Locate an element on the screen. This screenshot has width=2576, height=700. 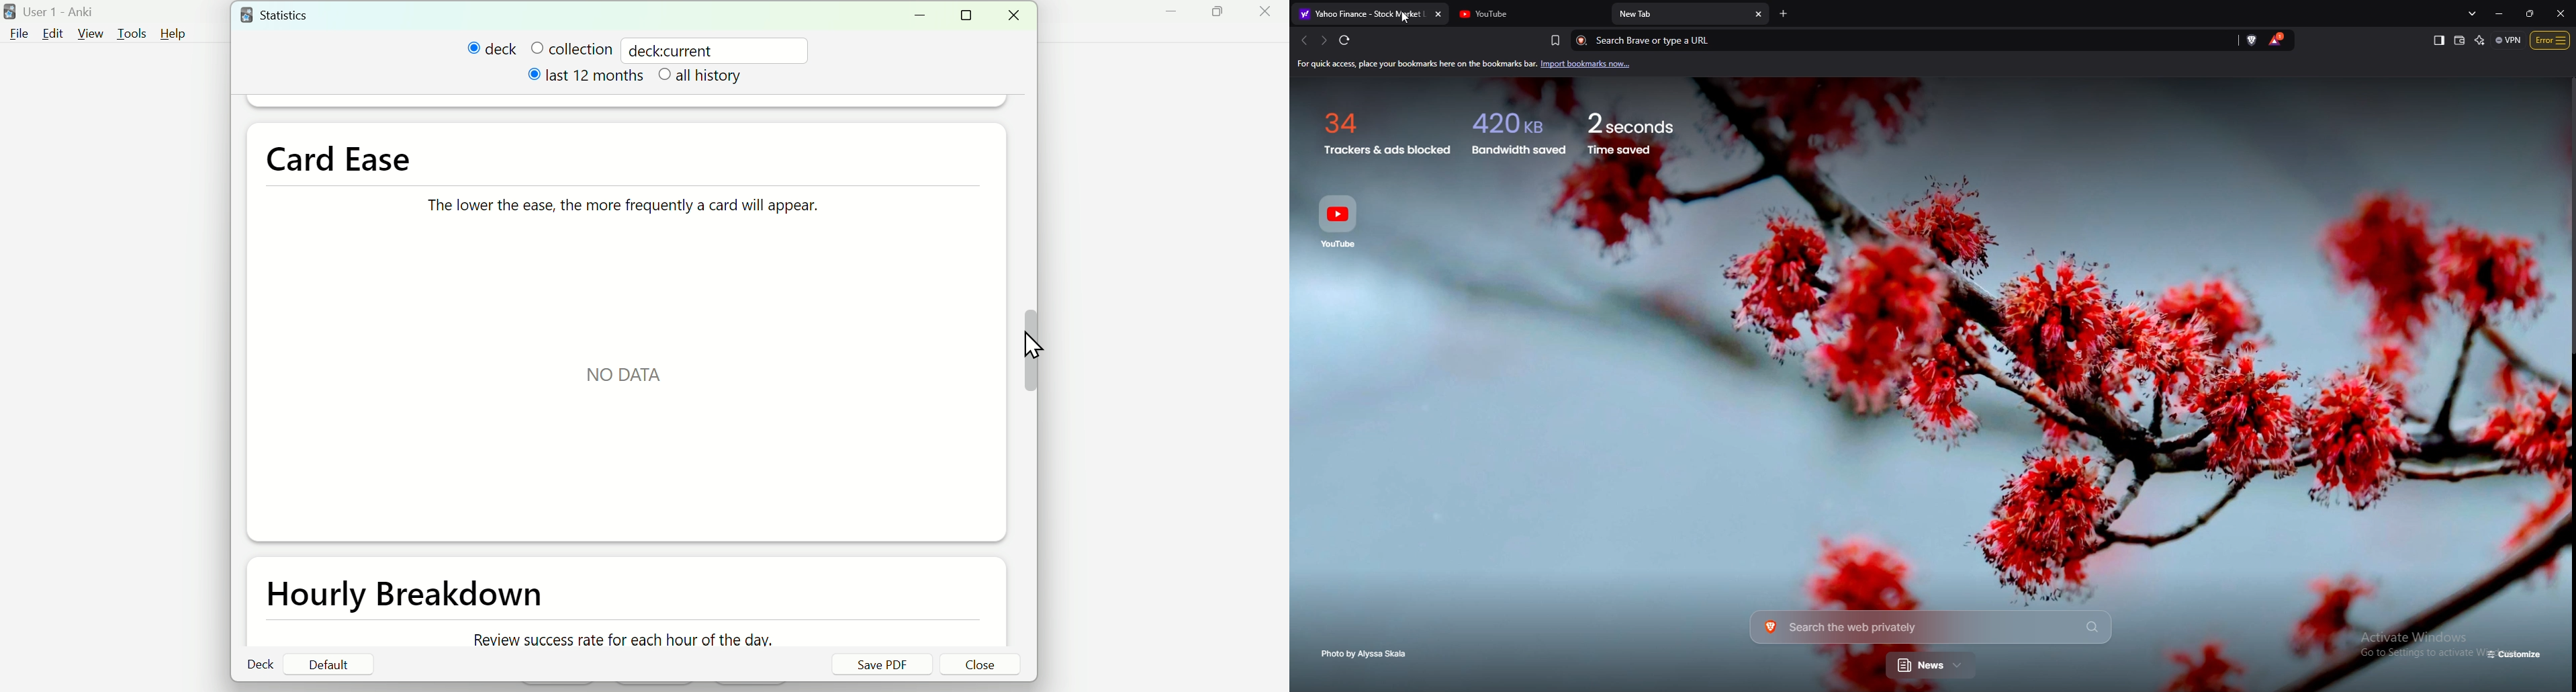
Deck is located at coordinates (262, 664).